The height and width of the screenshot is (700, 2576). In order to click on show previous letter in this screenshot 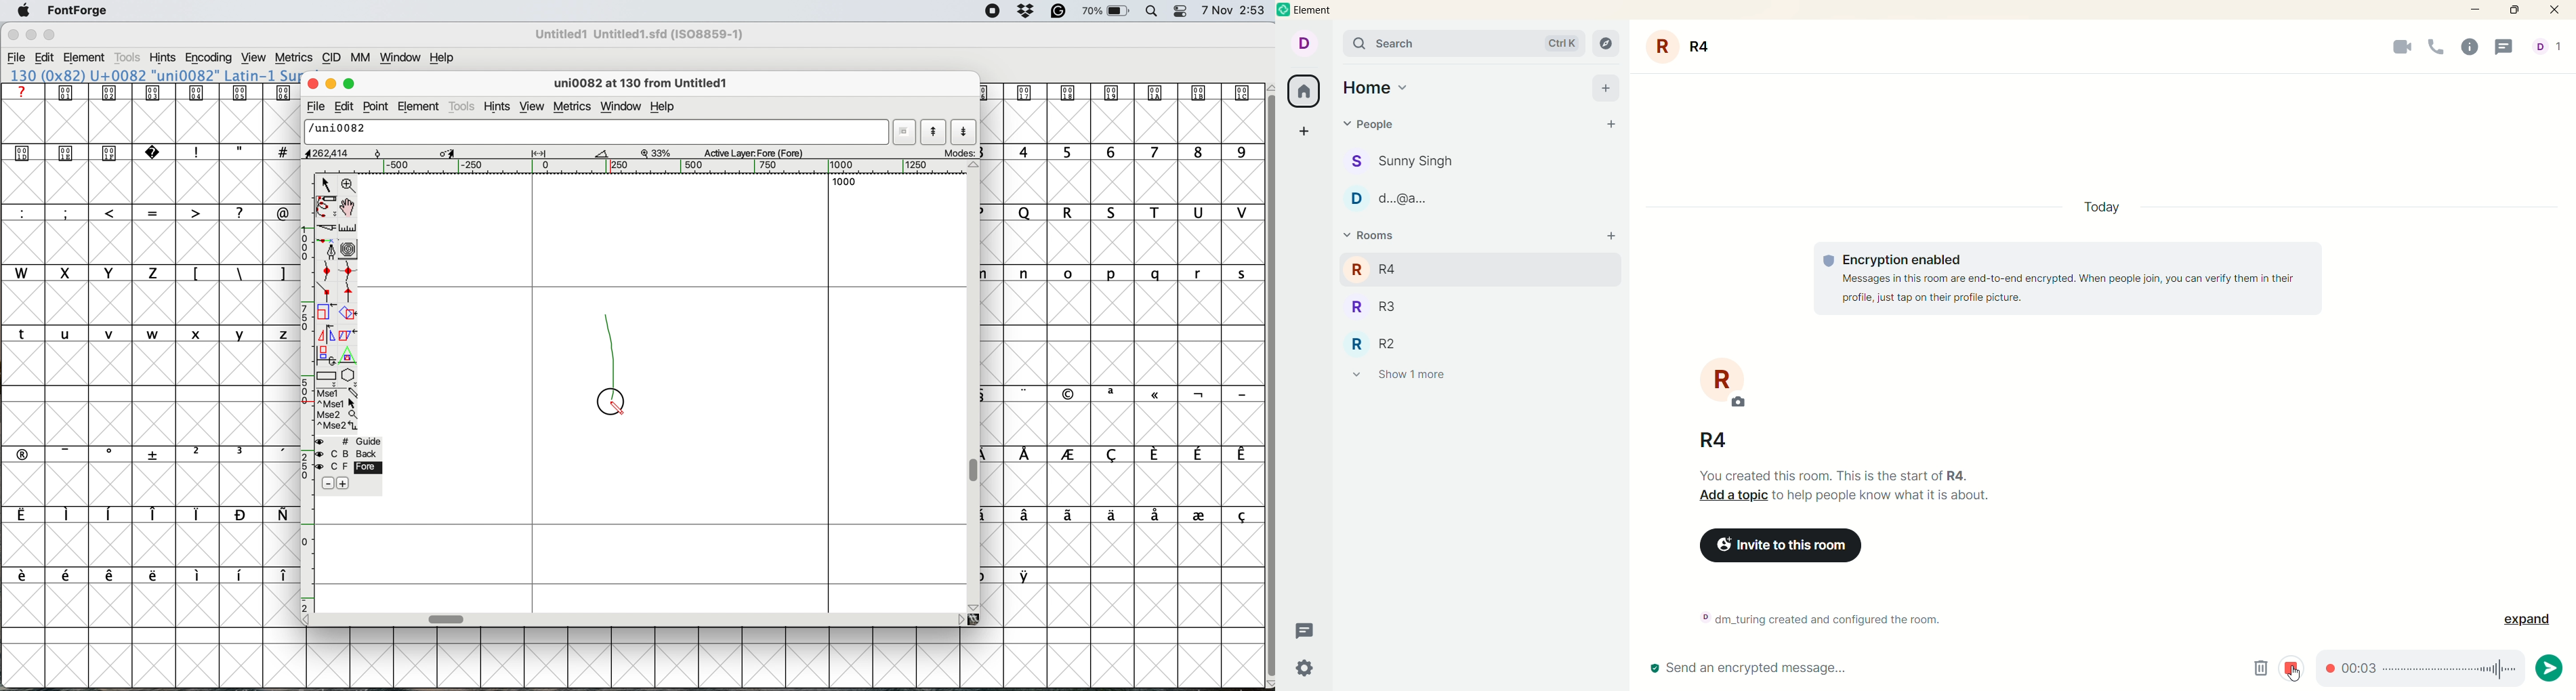, I will do `click(934, 132)`.